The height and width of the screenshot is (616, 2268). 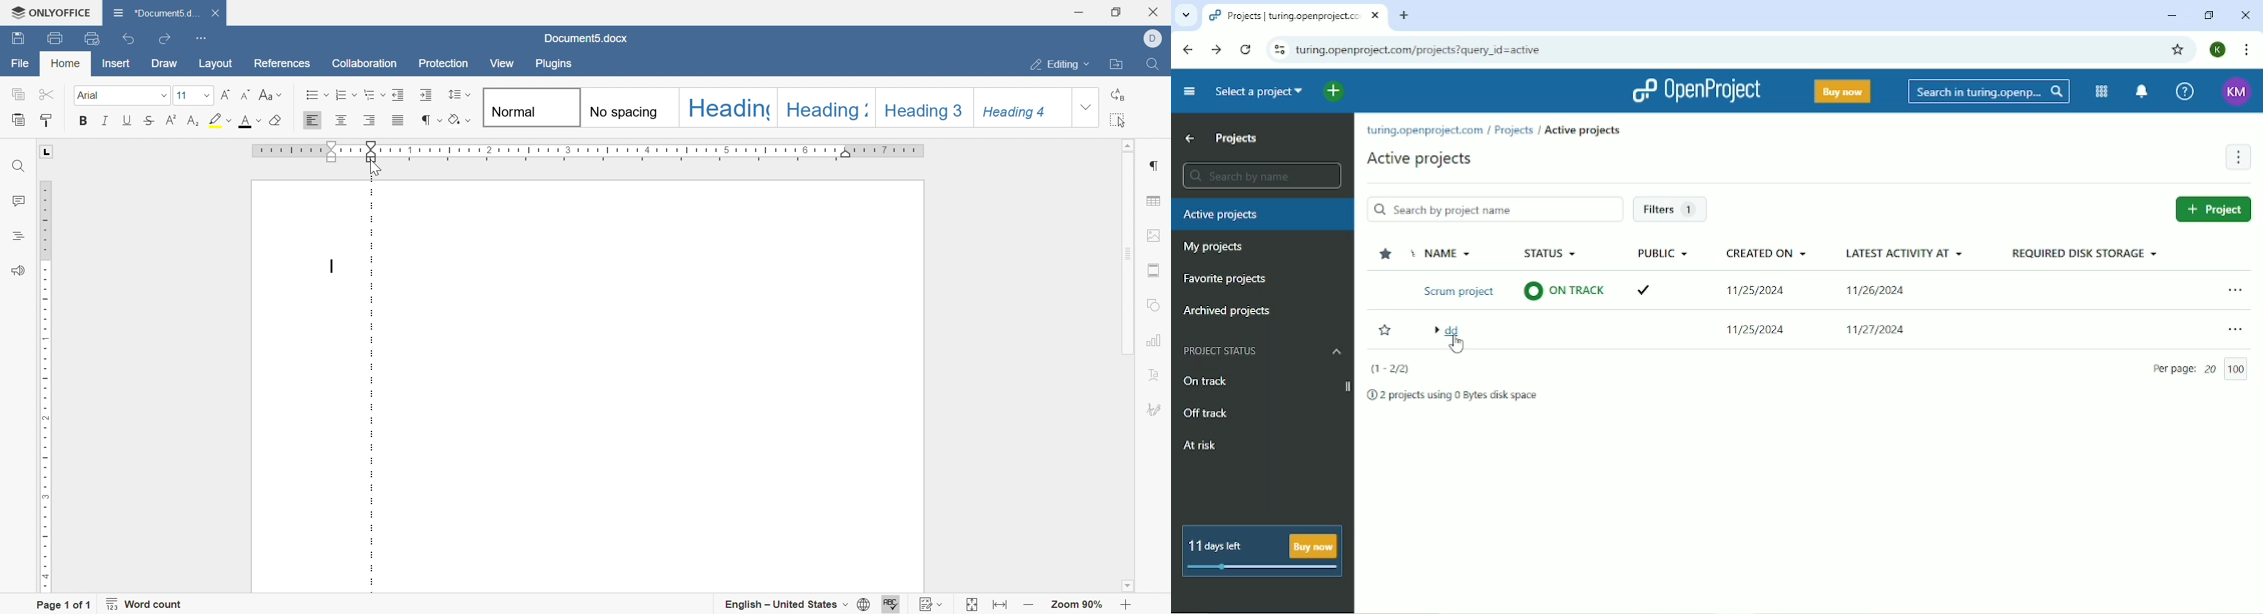 What do you see at coordinates (307, 152) in the screenshot?
I see `ruler` at bounding box center [307, 152].